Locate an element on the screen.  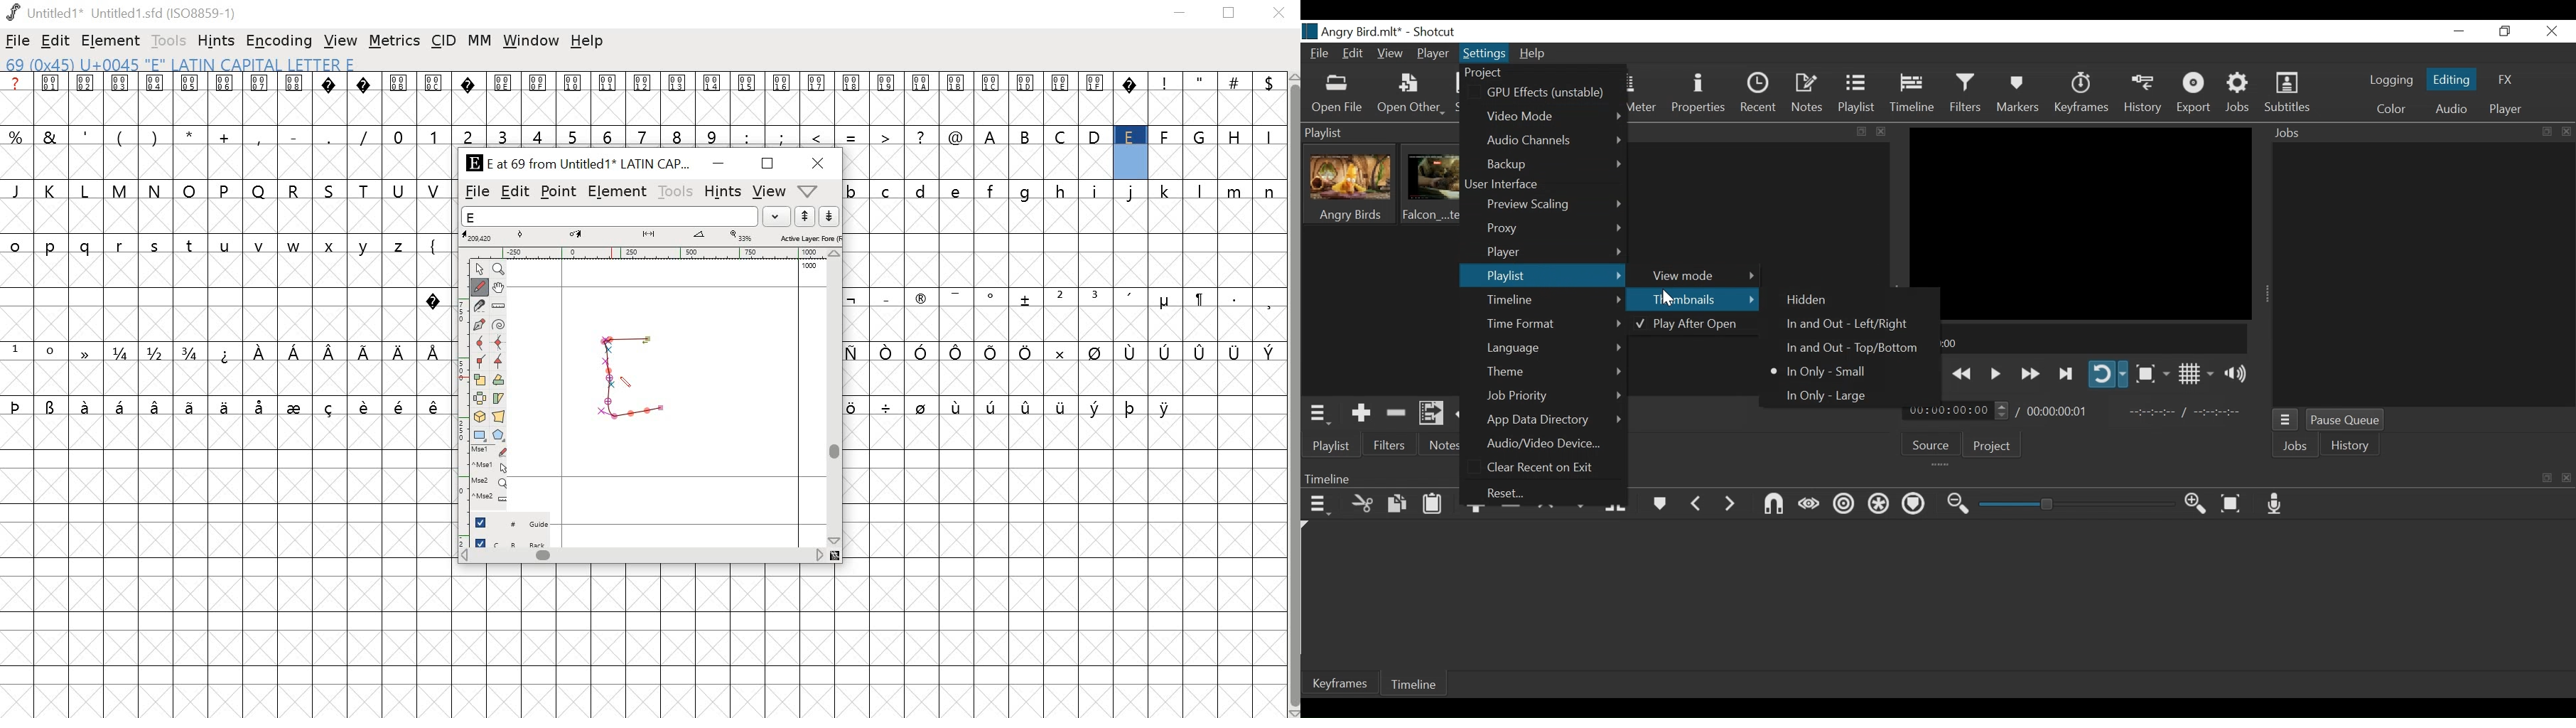
close is located at coordinates (1883, 132).